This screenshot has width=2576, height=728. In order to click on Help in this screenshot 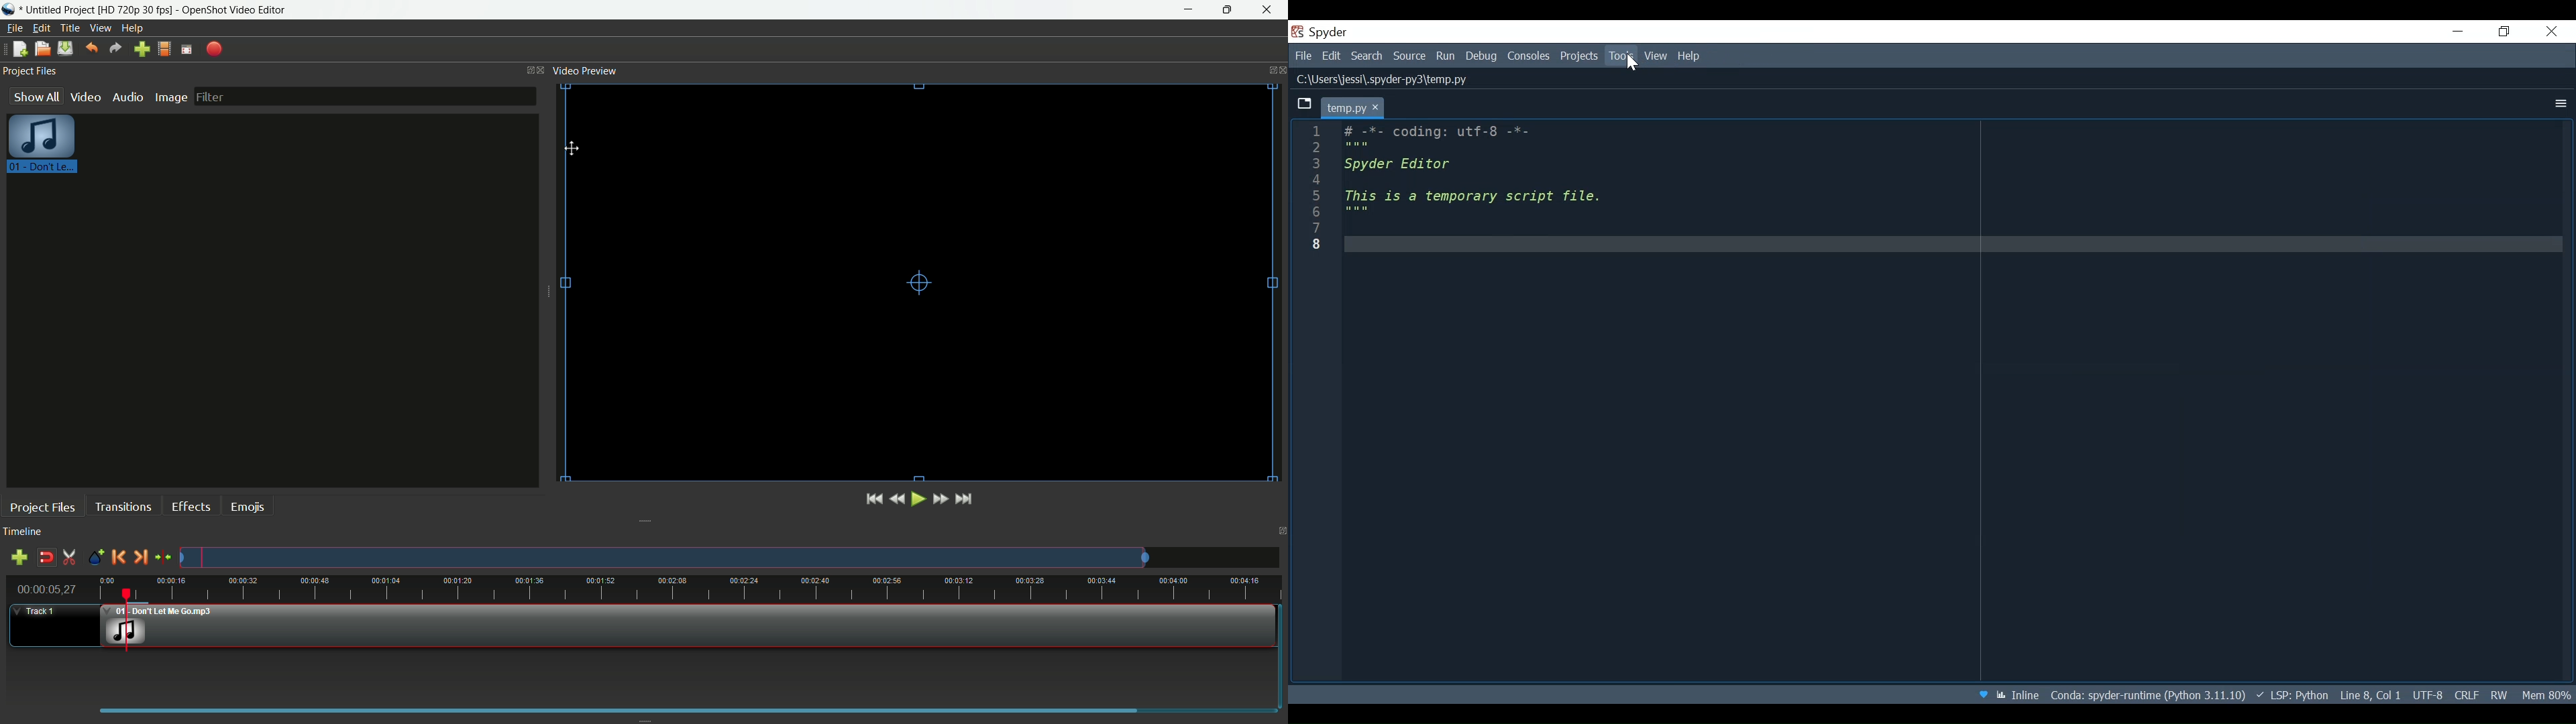, I will do `click(1695, 56)`.